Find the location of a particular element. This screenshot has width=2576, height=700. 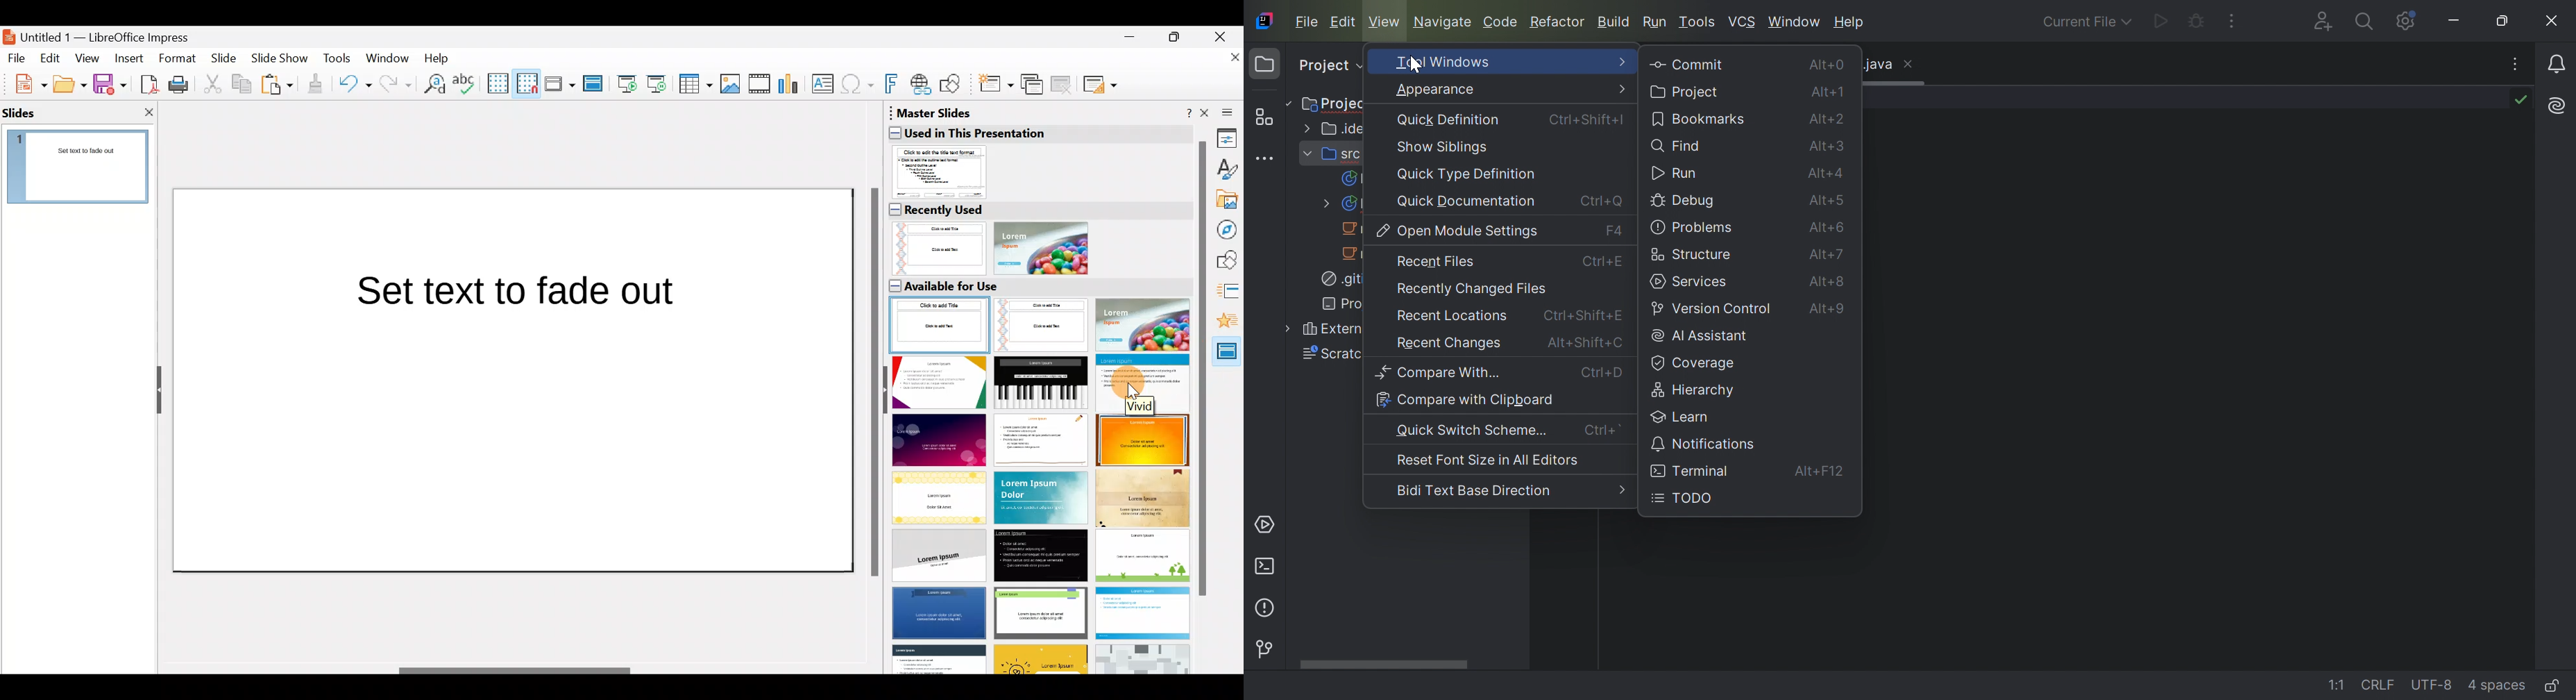

Code with me is located at coordinates (2327, 23).